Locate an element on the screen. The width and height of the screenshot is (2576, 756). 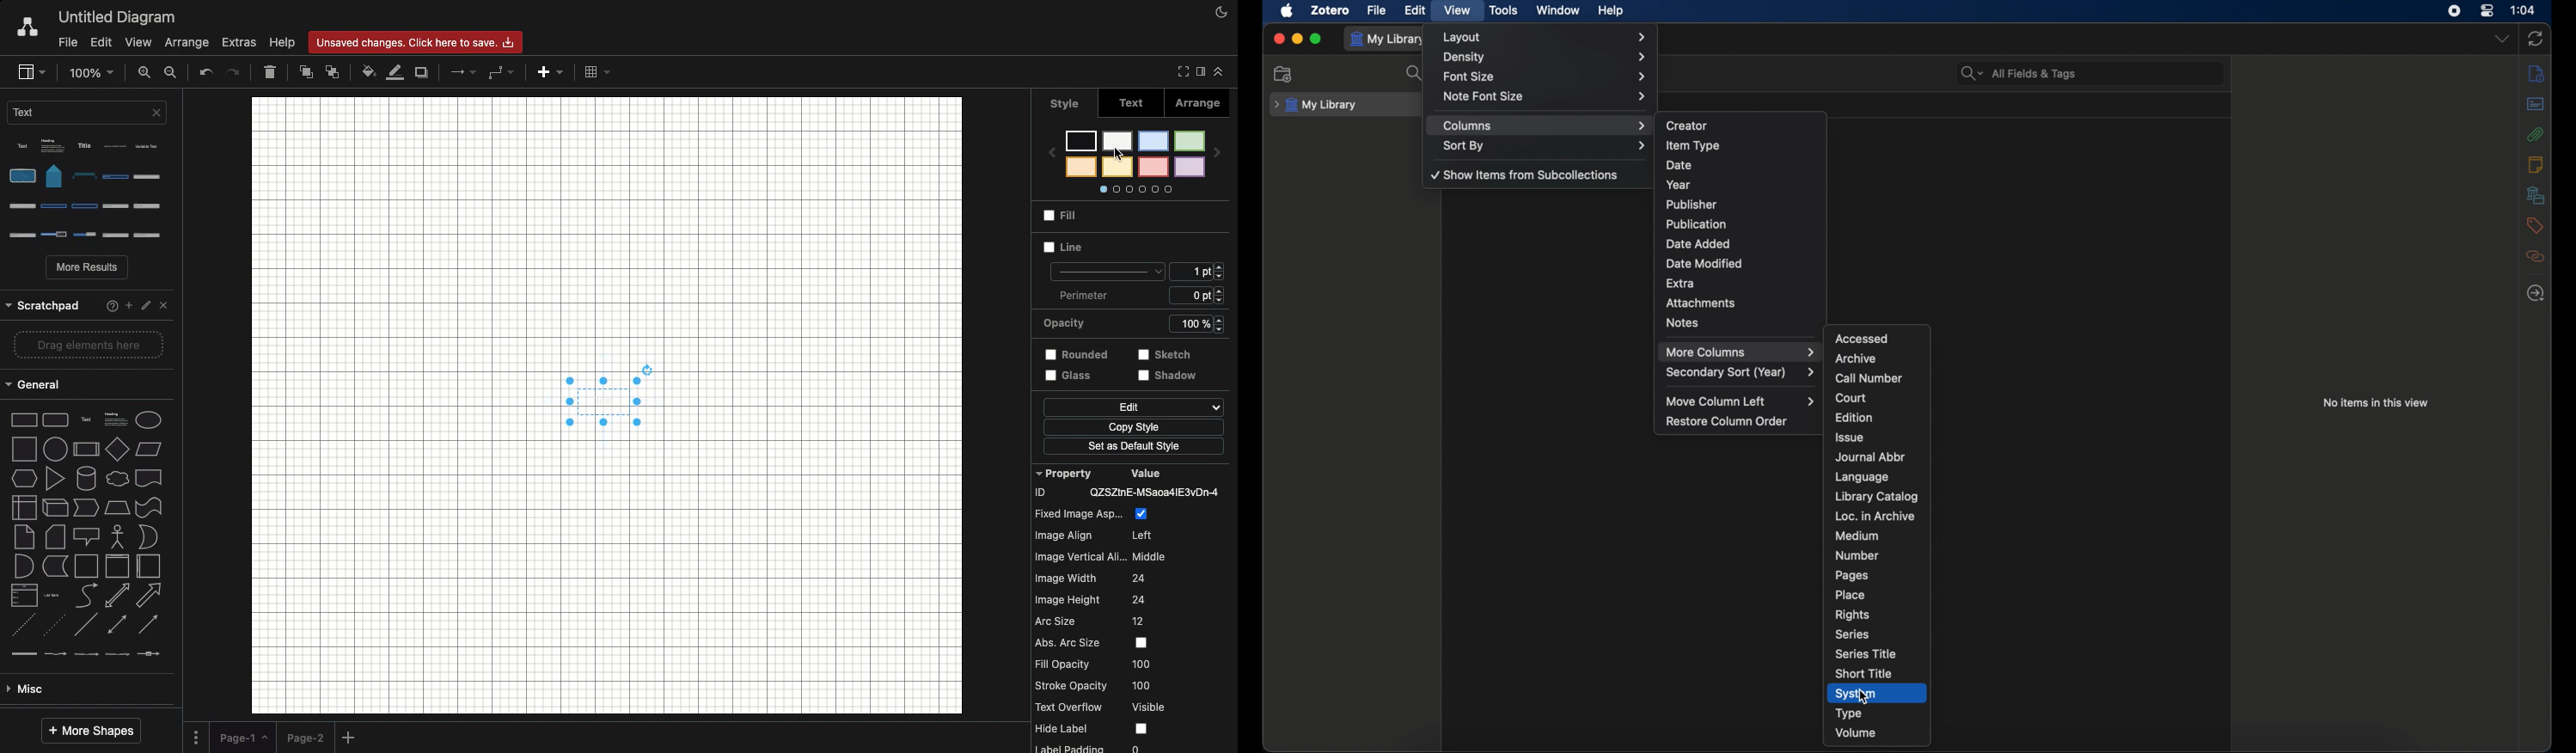
locate is located at coordinates (2536, 293).